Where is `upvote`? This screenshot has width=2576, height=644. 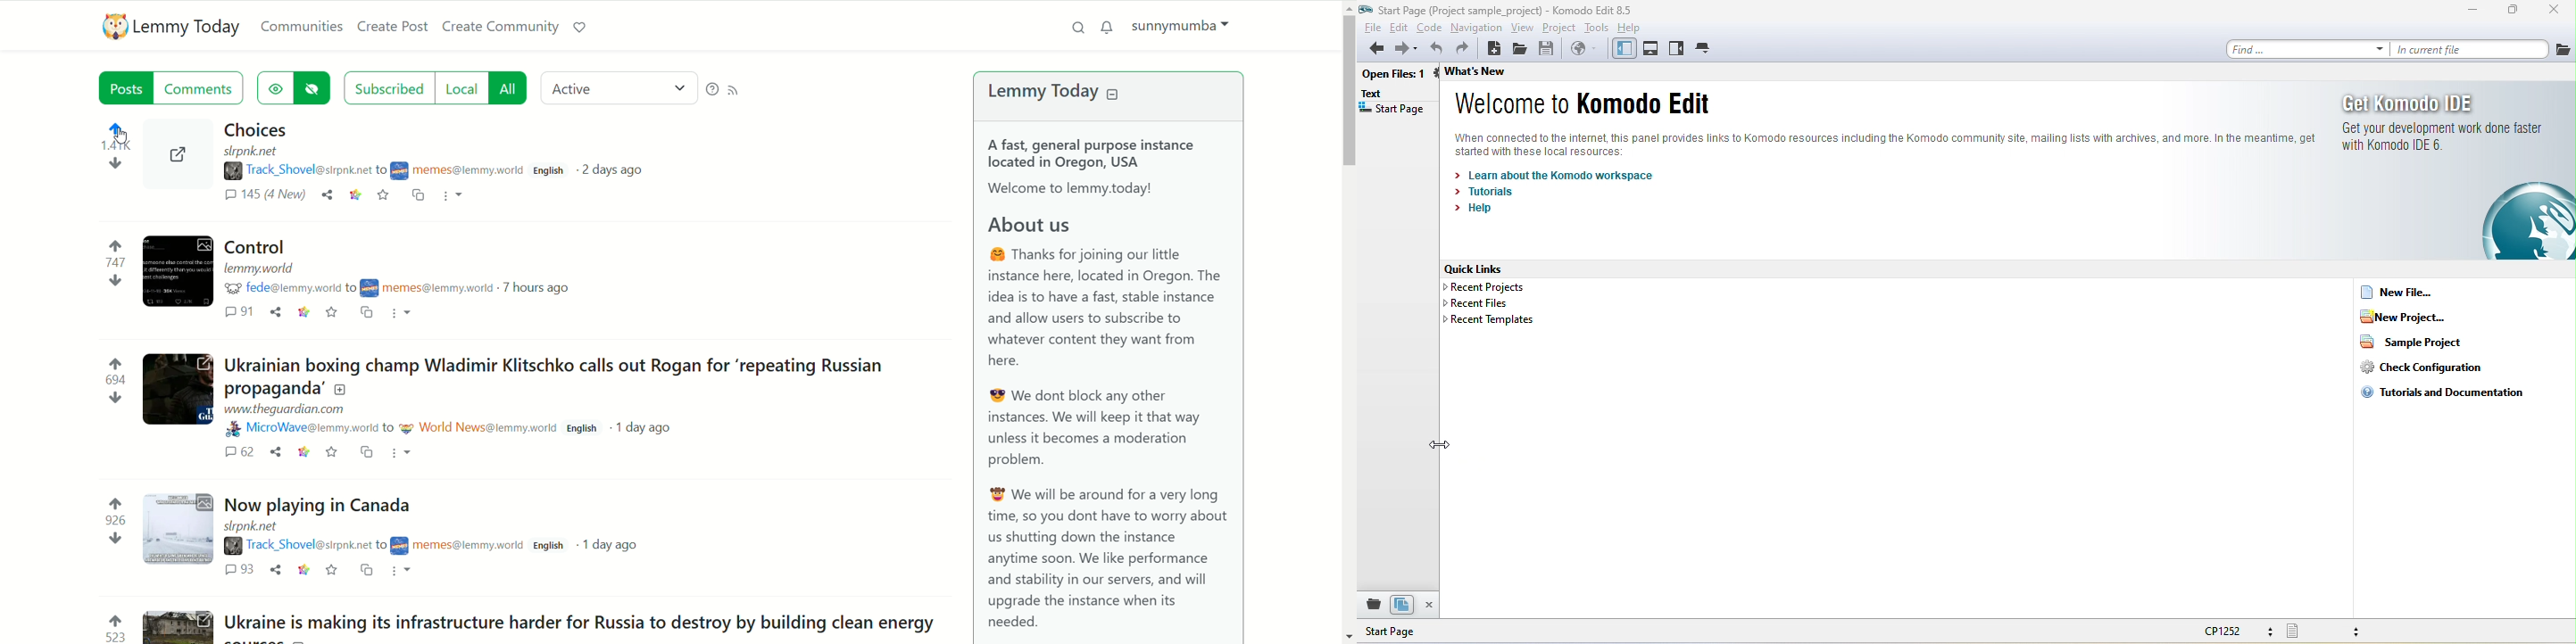 upvote is located at coordinates (116, 362).